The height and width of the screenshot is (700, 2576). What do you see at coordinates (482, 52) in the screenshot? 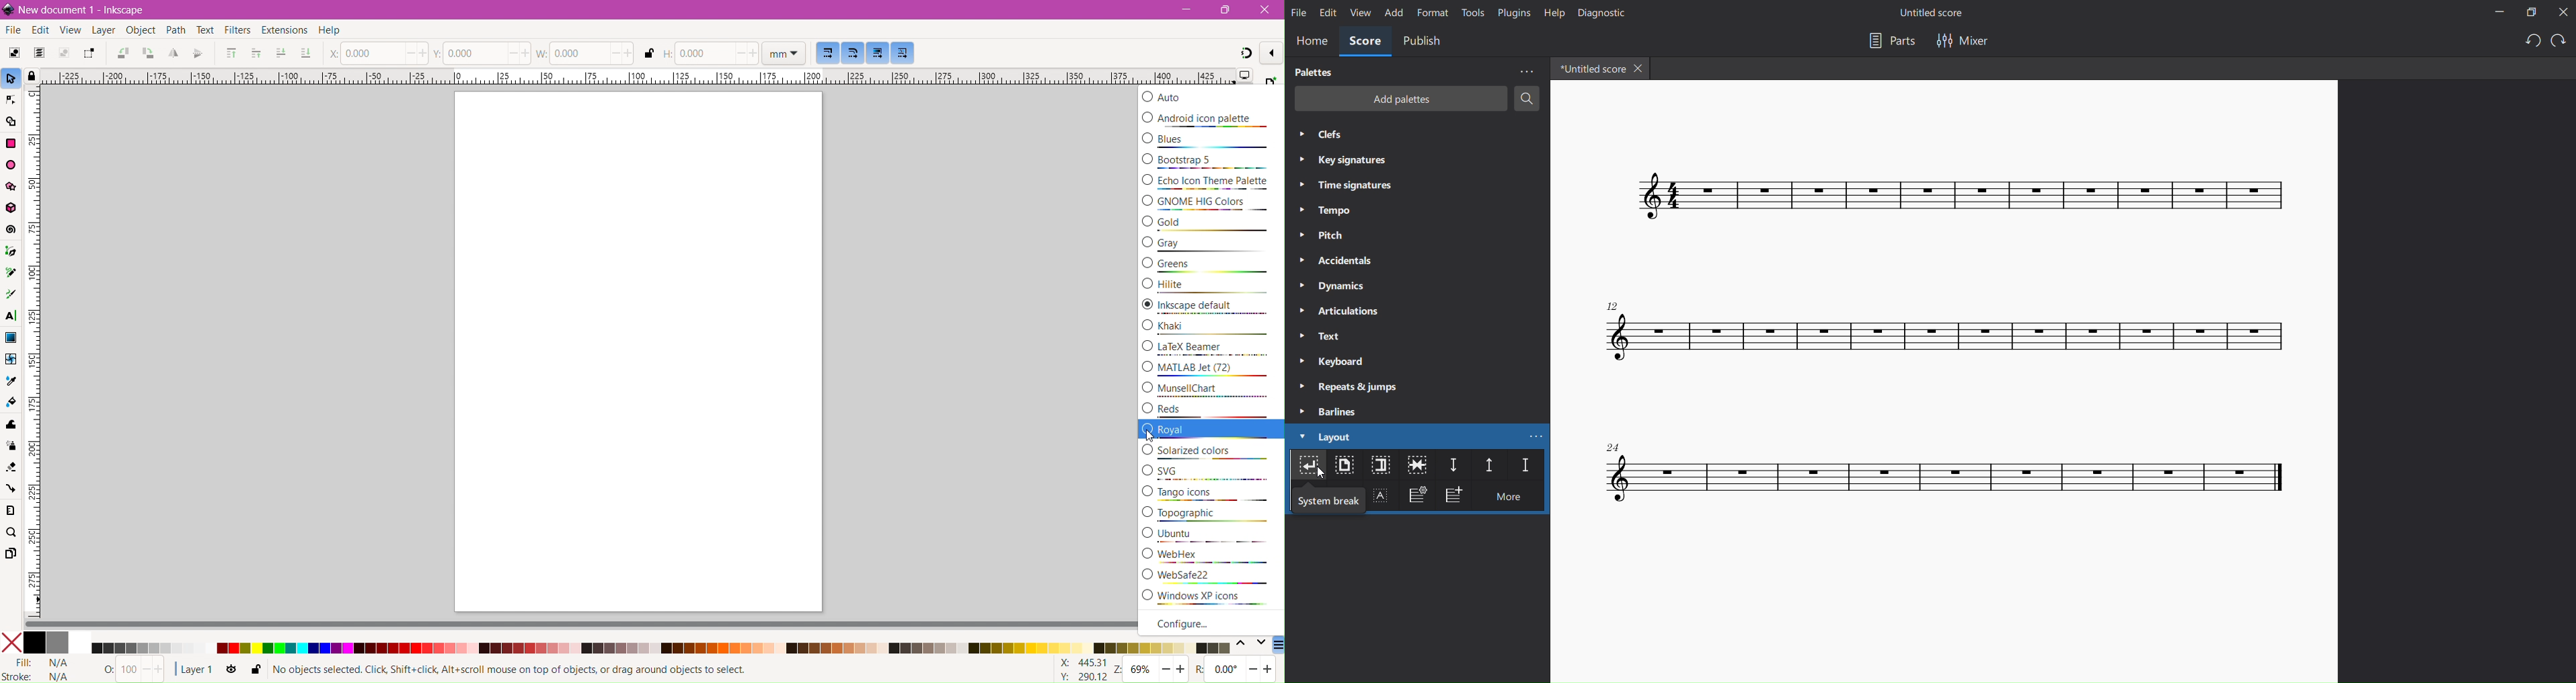
I see `Set the position of Y coordinate of the cursor` at bounding box center [482, 52].